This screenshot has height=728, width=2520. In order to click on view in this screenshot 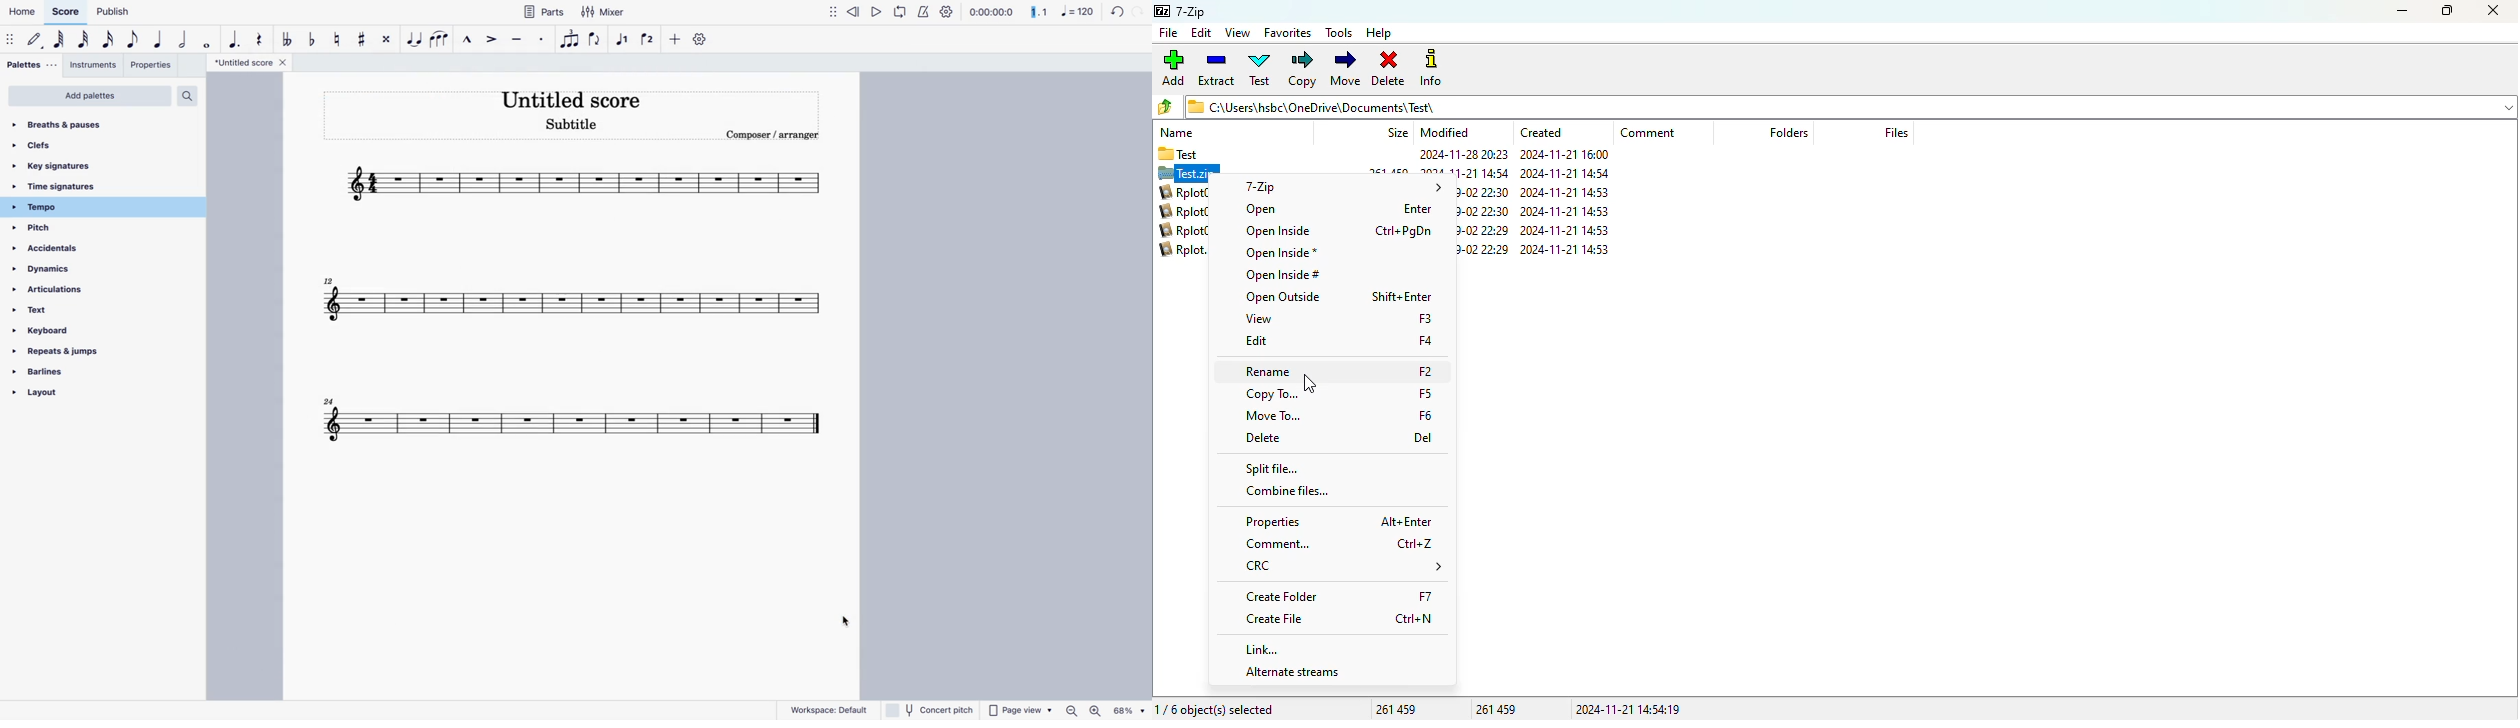, I will do `click(1259, 319)`.